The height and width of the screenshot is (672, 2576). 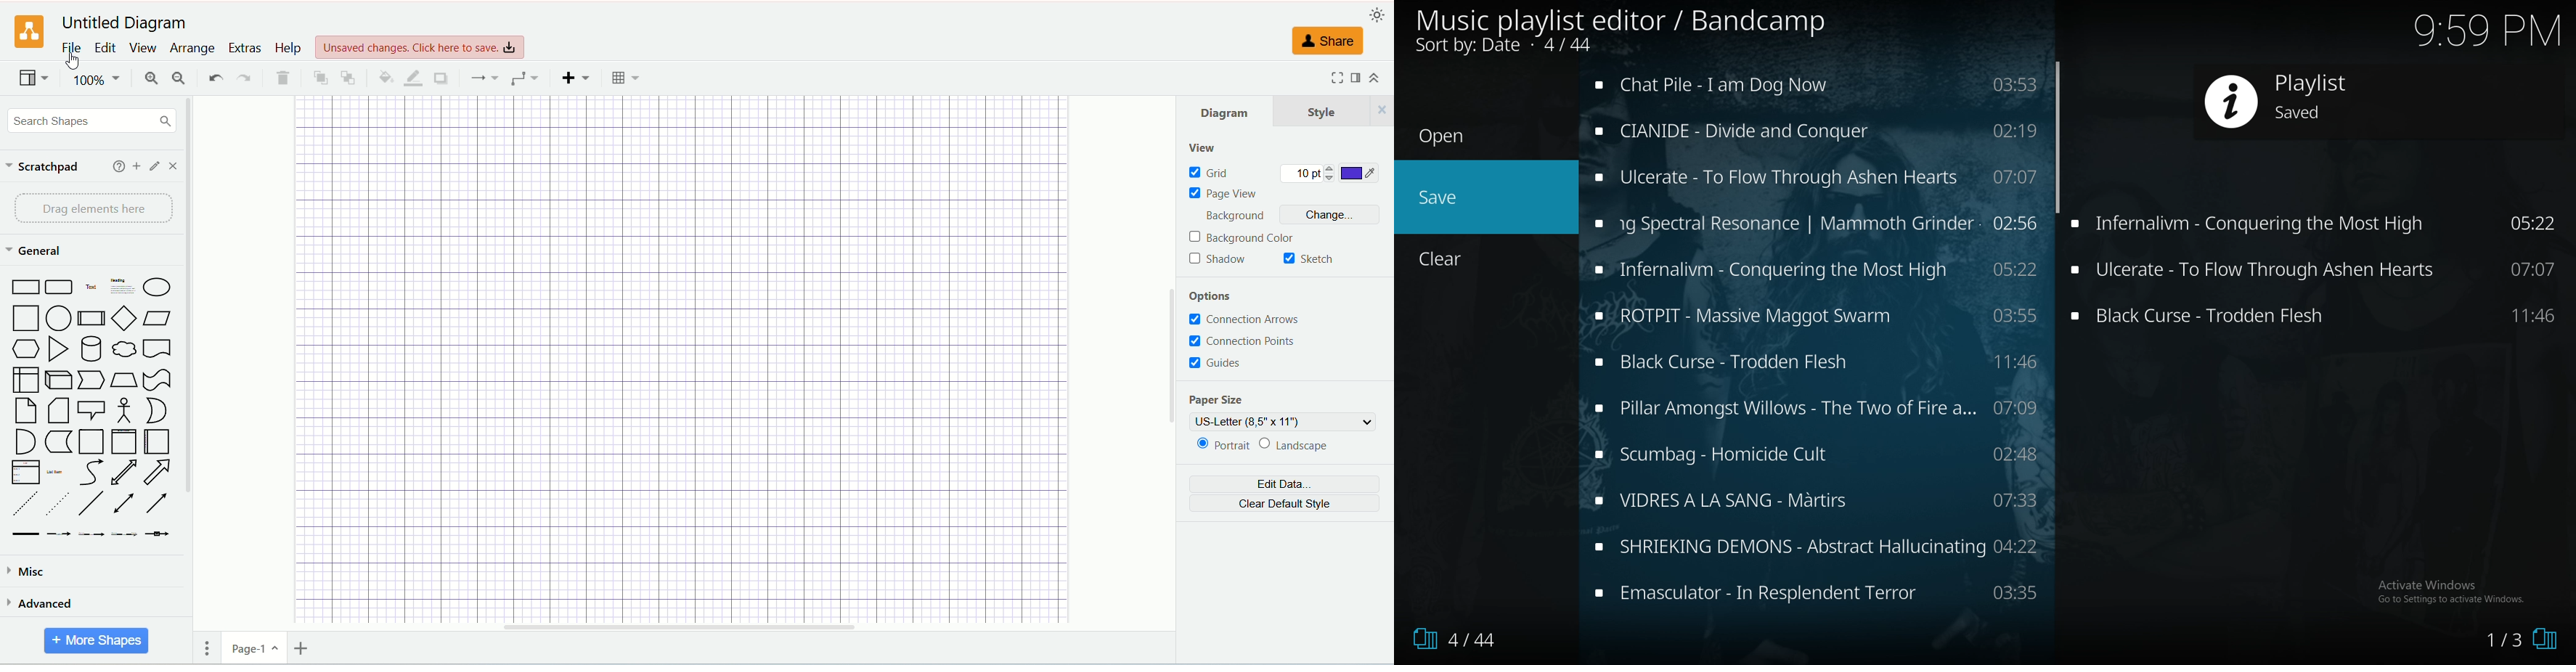 What do you see at coordinates (306, 647) in the screenshot?
I see `add page` at bounding box center [306, 647].